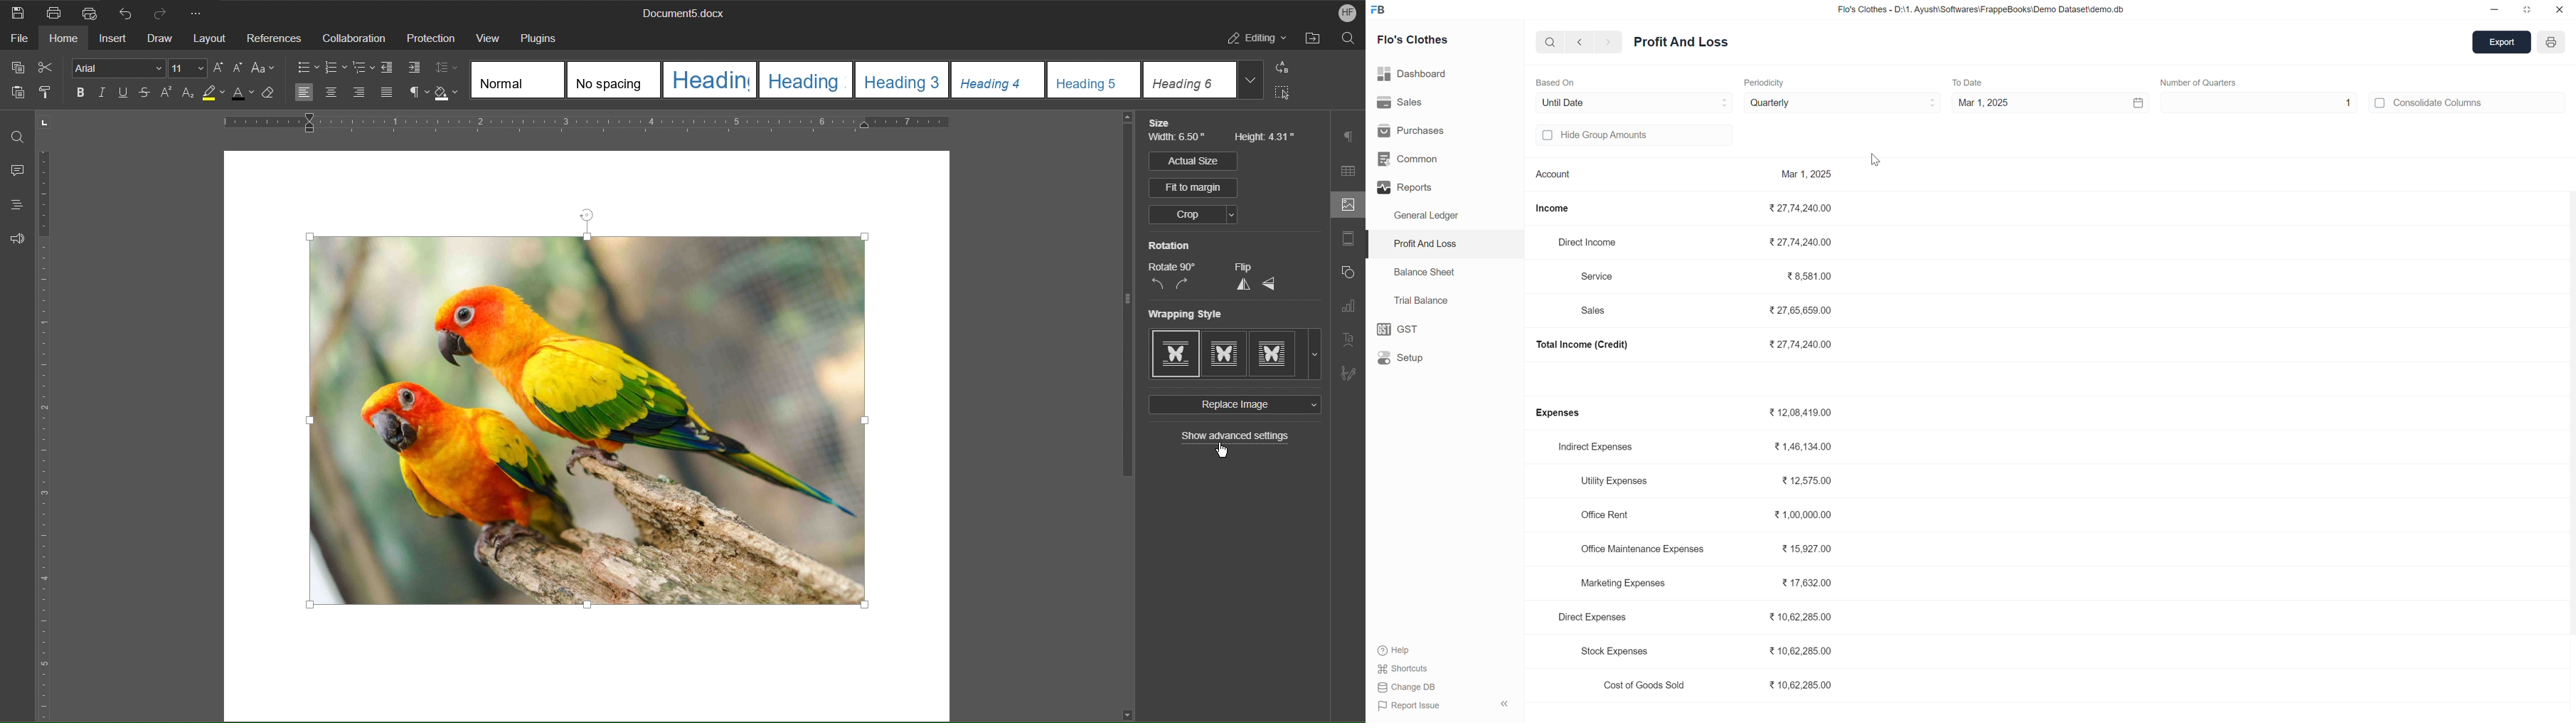 The width and height of the screenshot is (2576, 728). I want to click on Collaboration, so click(352, 38).